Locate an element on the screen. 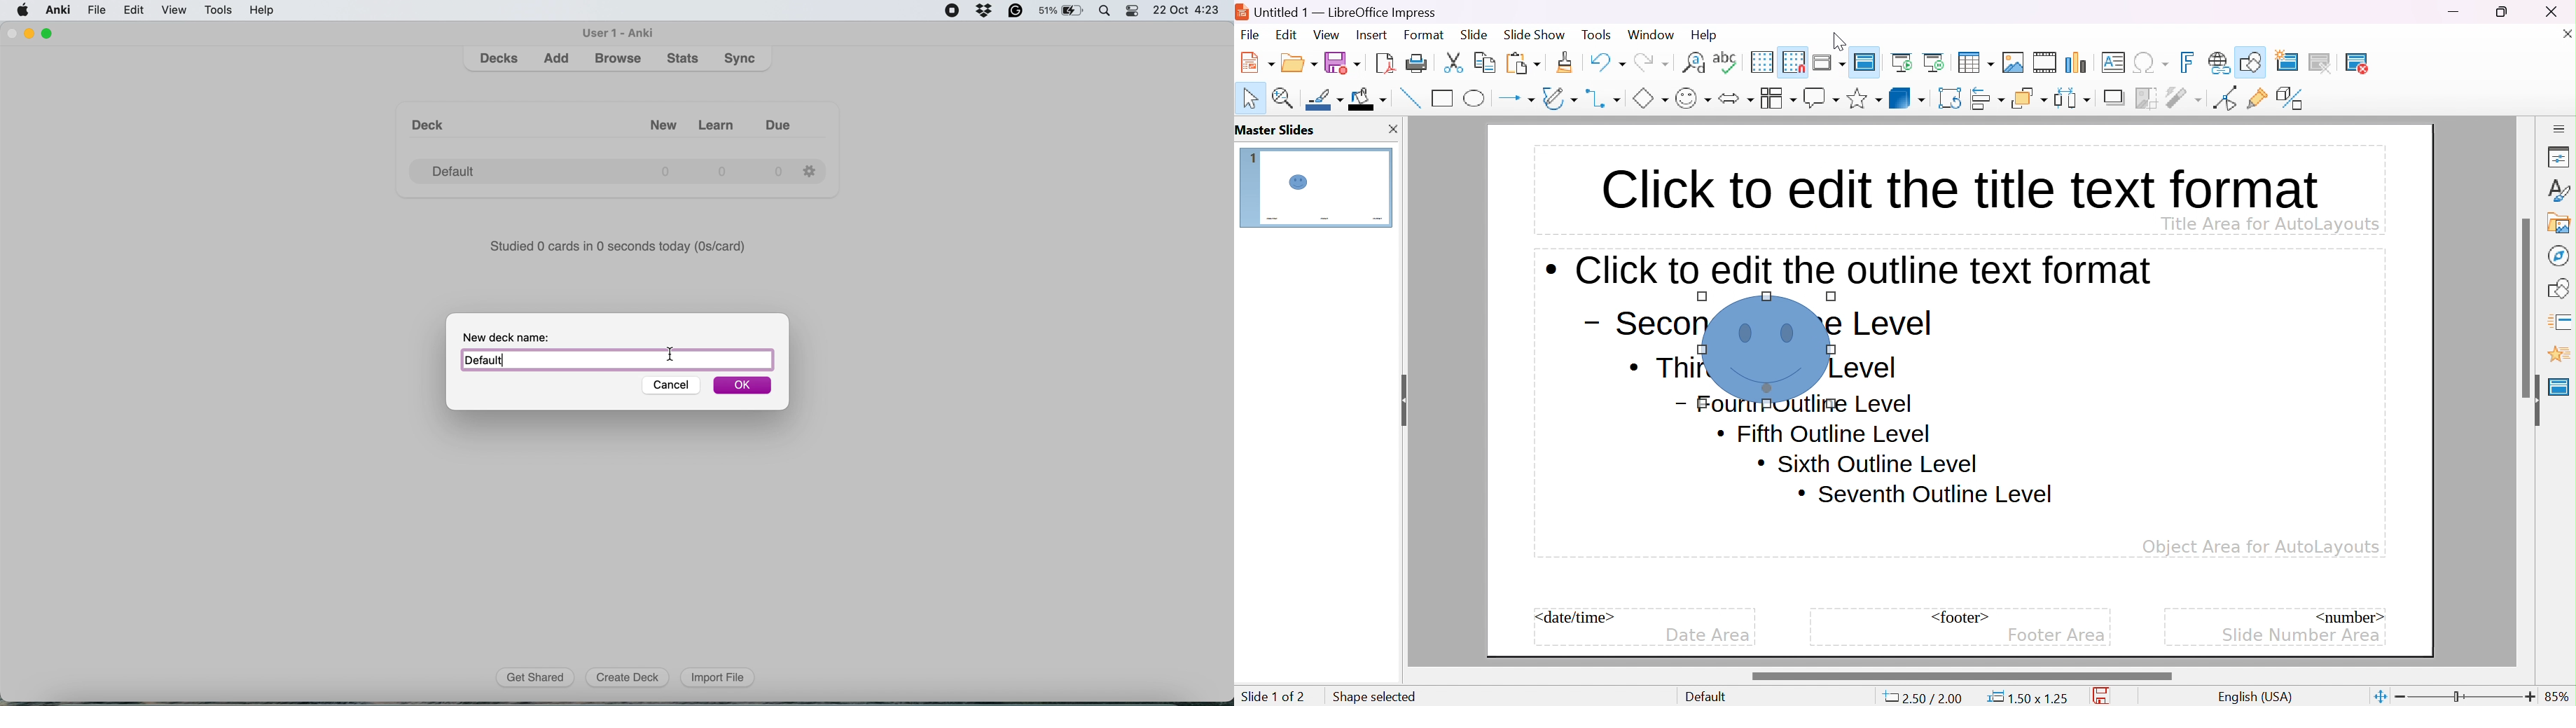 The image size is (2576, 728). insert chart is located at coordinates (2078, 62).